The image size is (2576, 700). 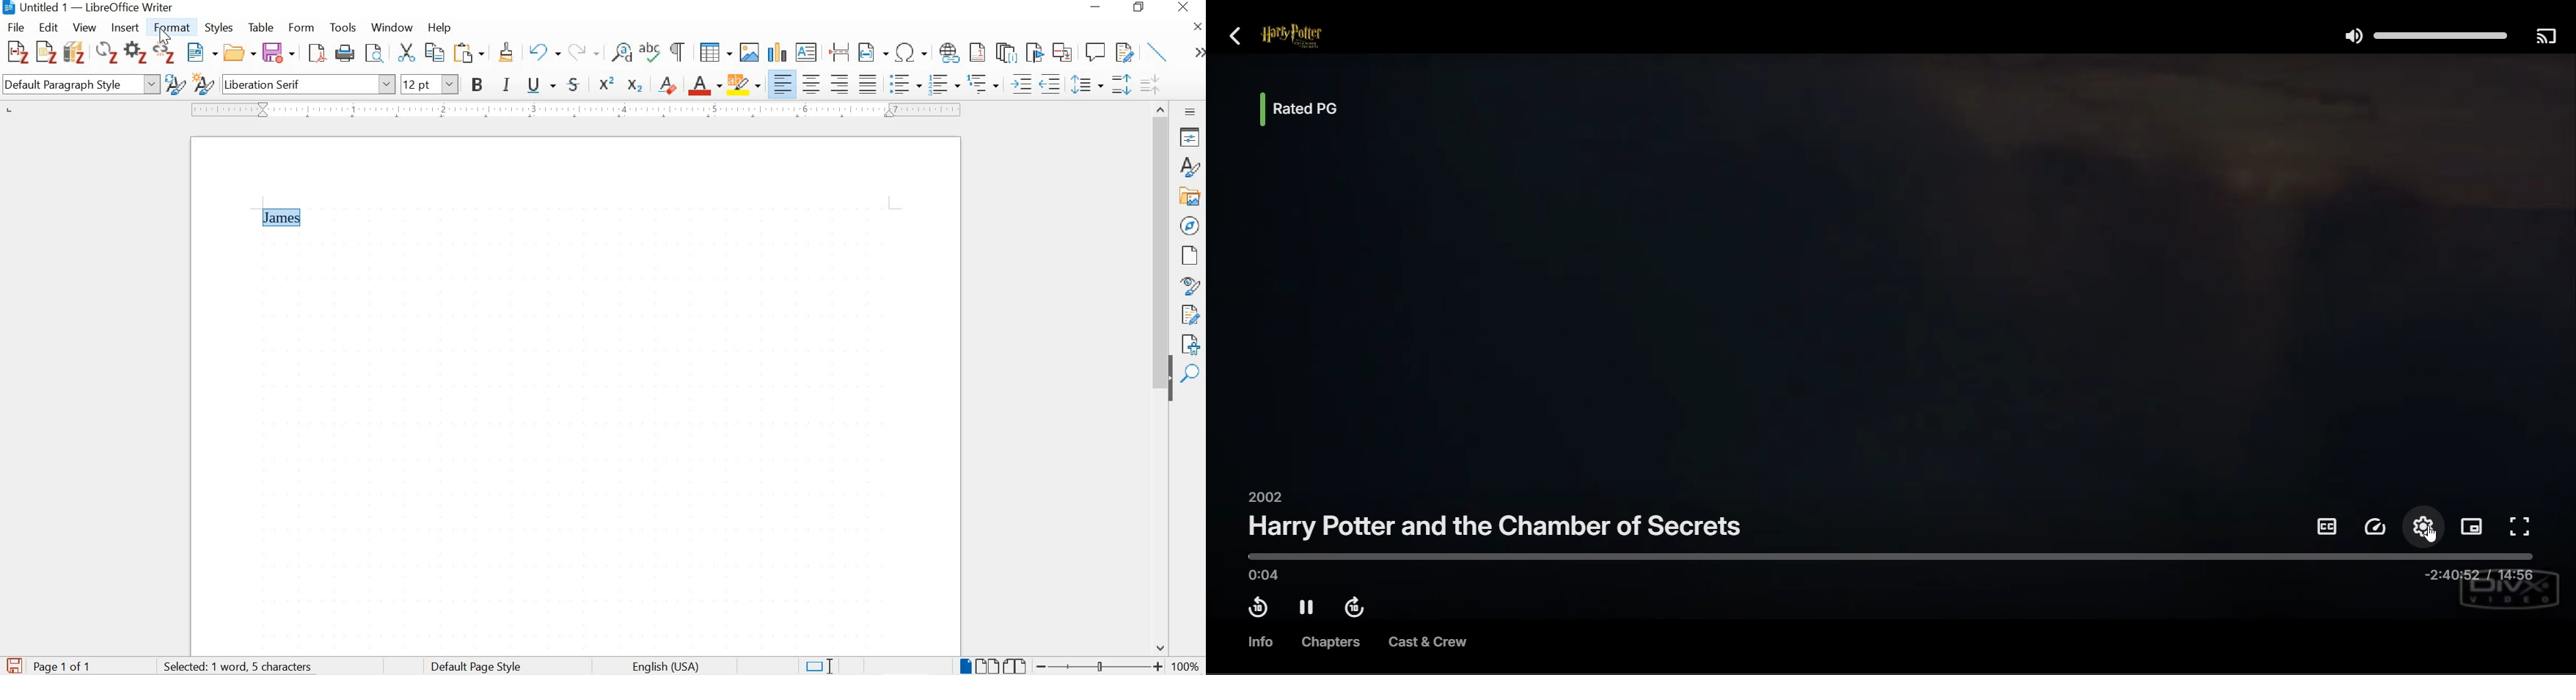 I want to click on set line spacing, so click(x=1086, y=85).